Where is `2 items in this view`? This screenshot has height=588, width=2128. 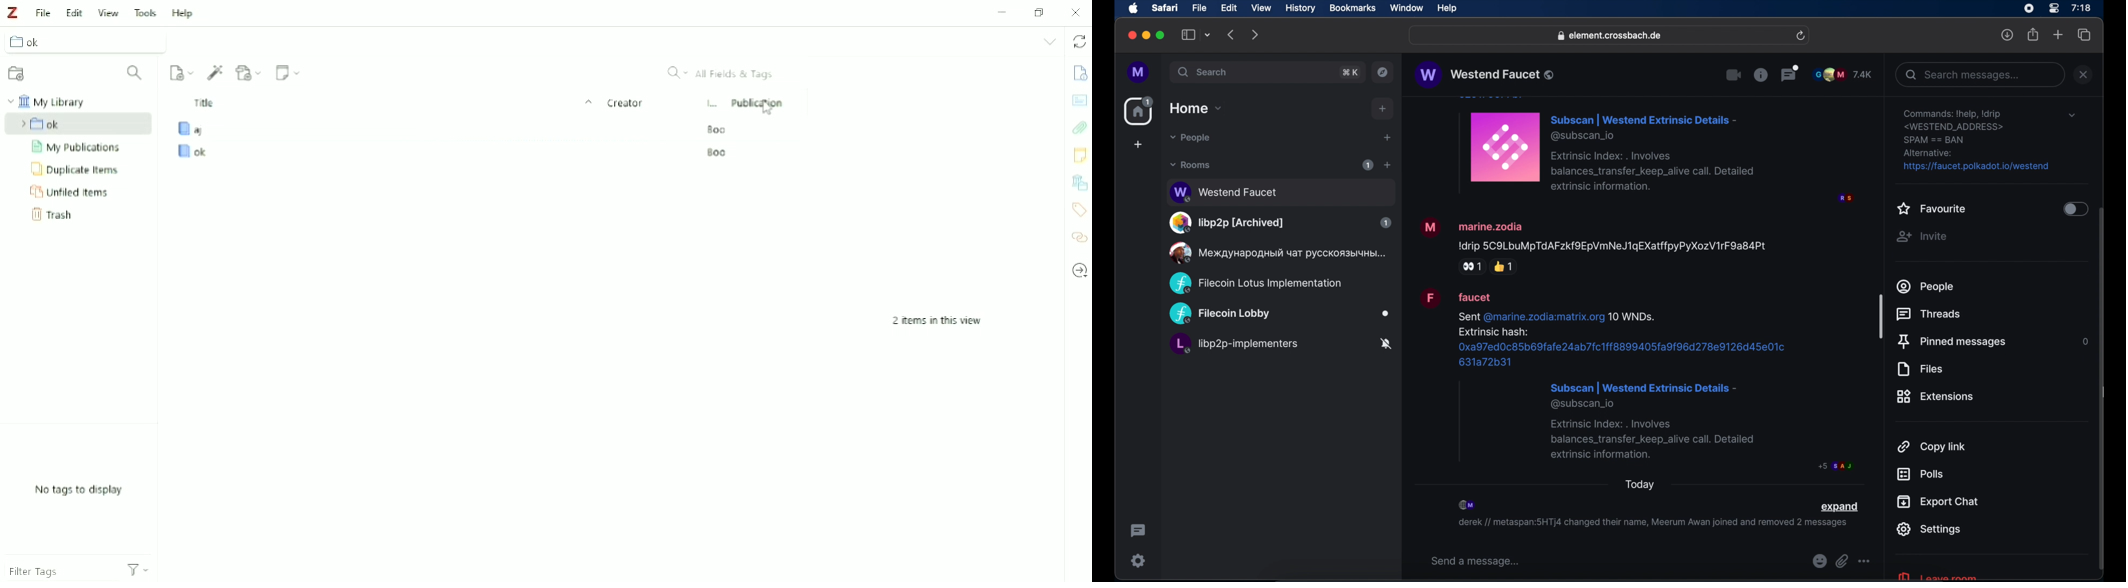 2 items in this view is located at coordinates (936, 321).